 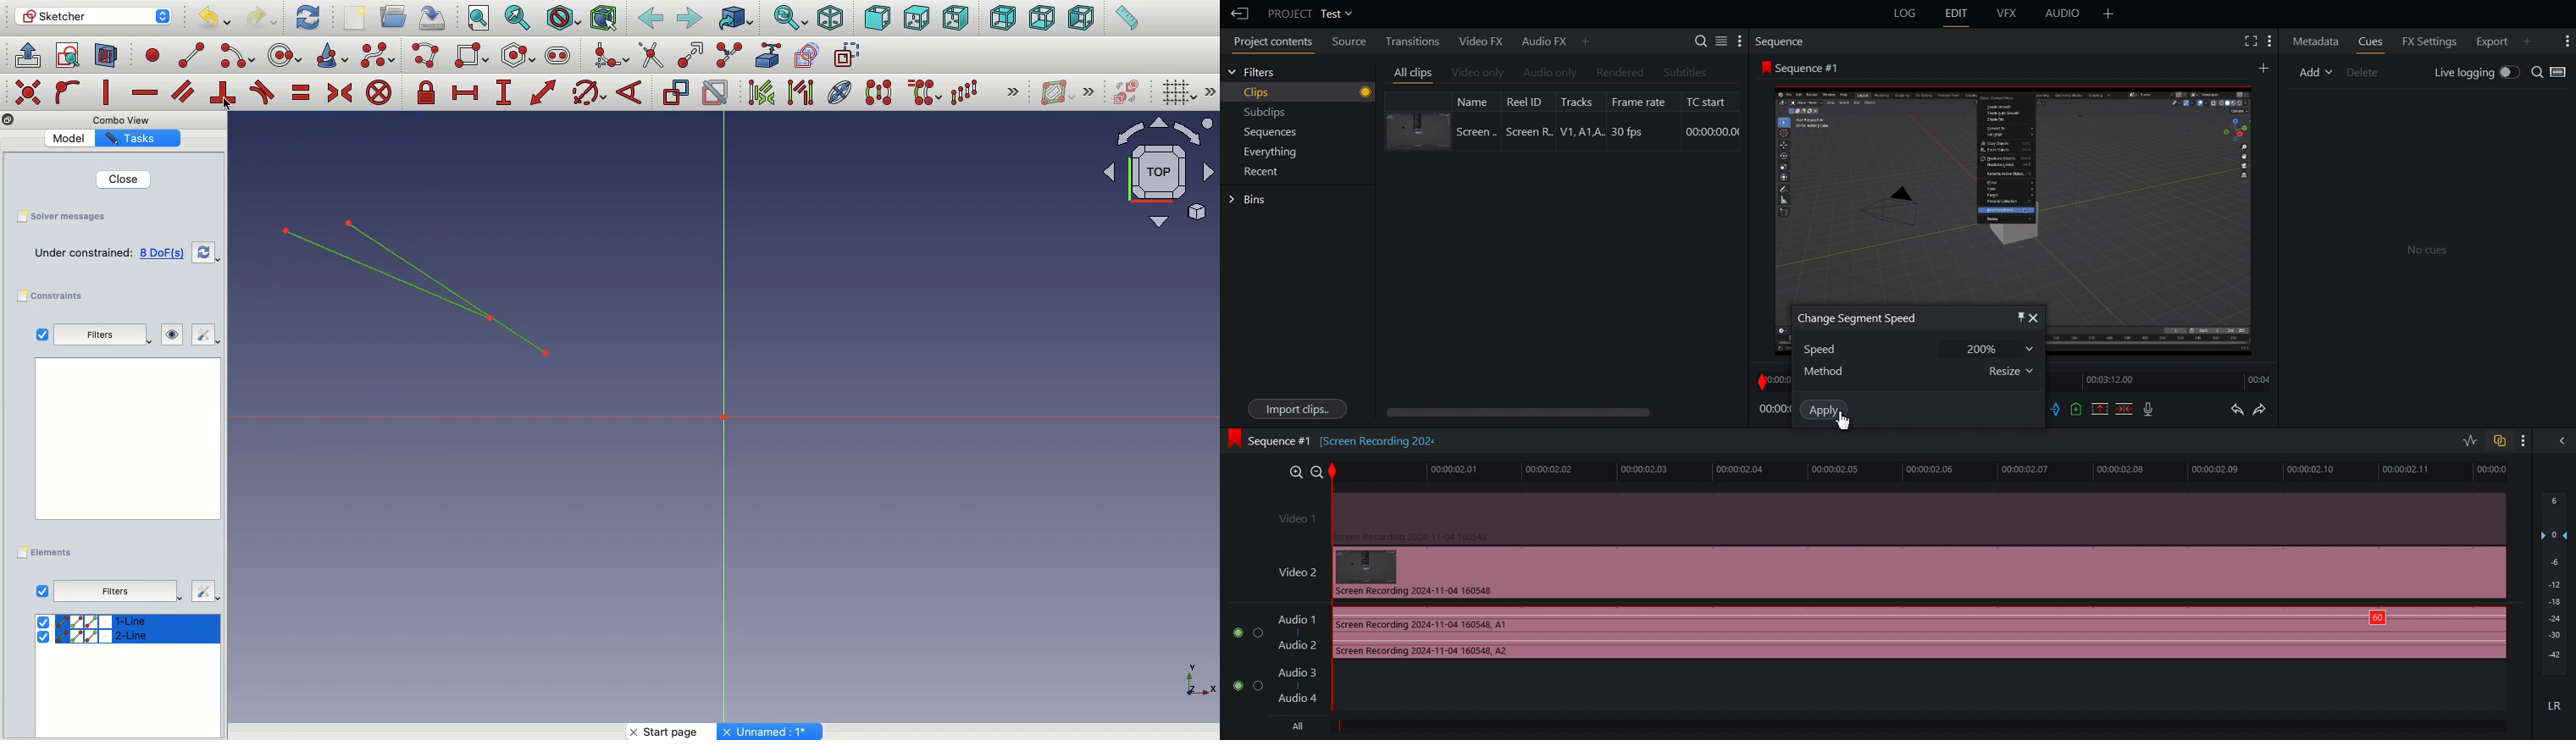 I want to click on Front, so click(x=877, y=18).